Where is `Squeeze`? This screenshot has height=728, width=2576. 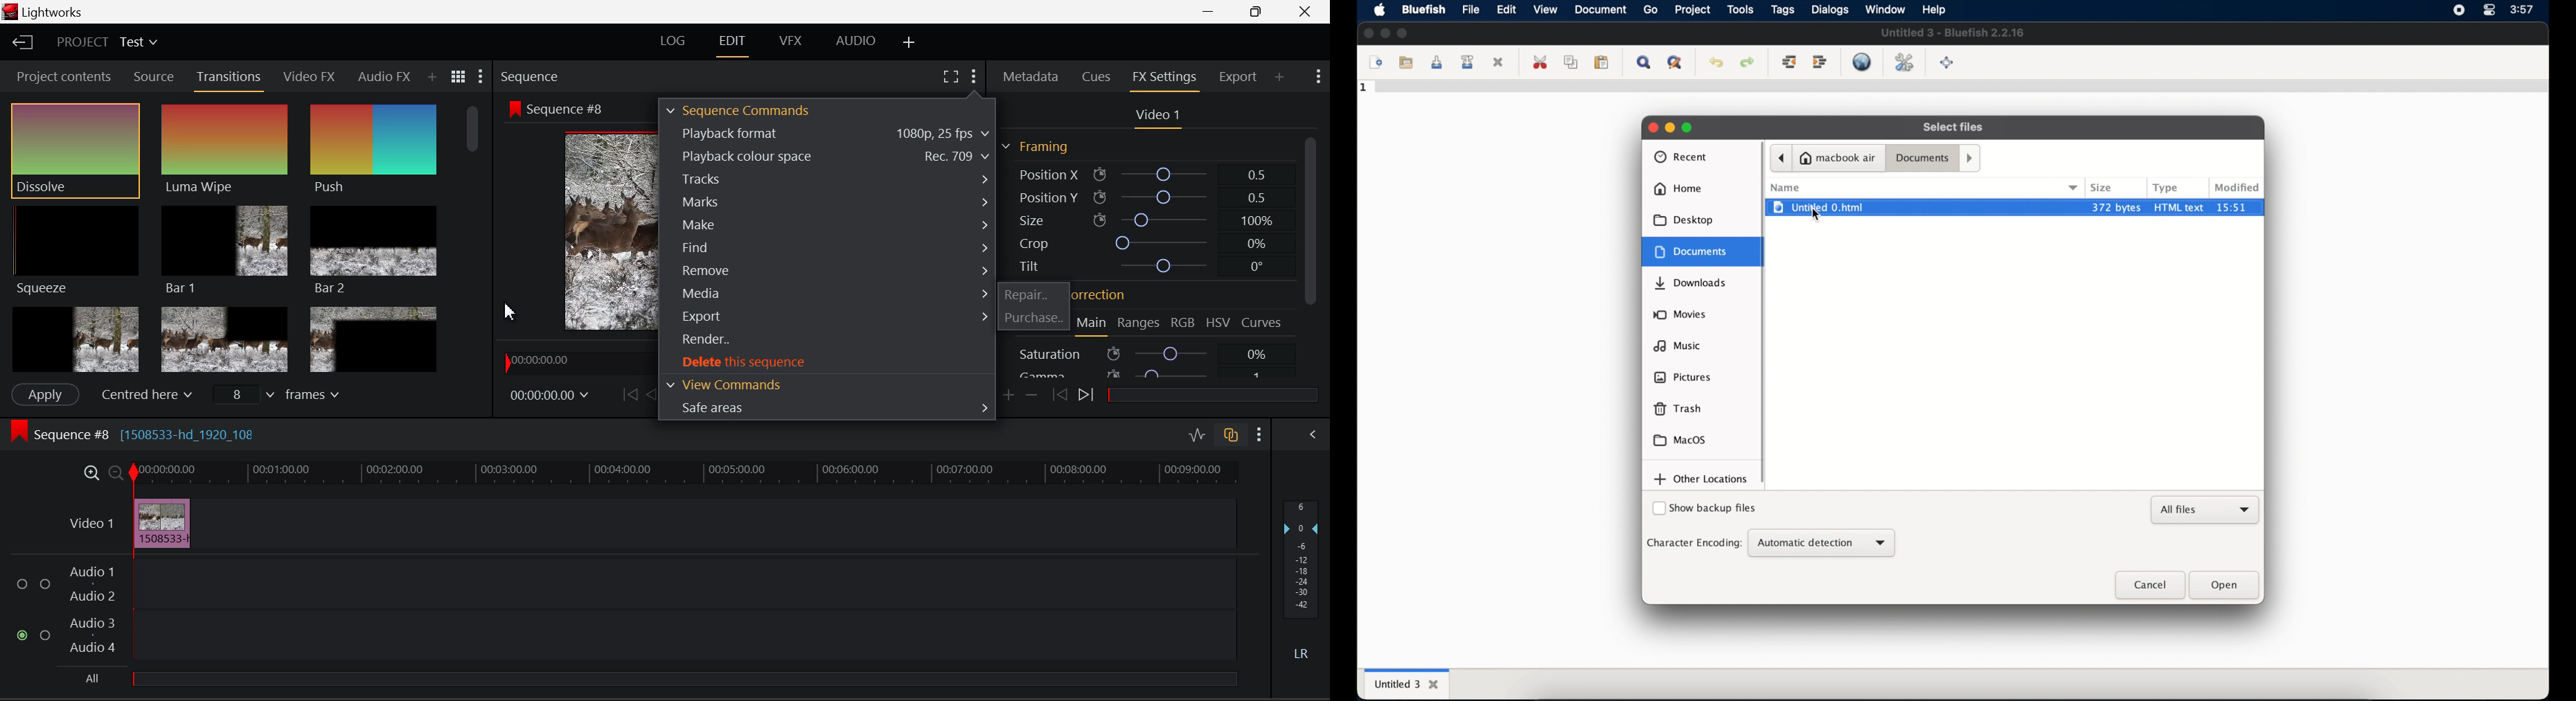 Squeeze is located at coordinates (75, 249).